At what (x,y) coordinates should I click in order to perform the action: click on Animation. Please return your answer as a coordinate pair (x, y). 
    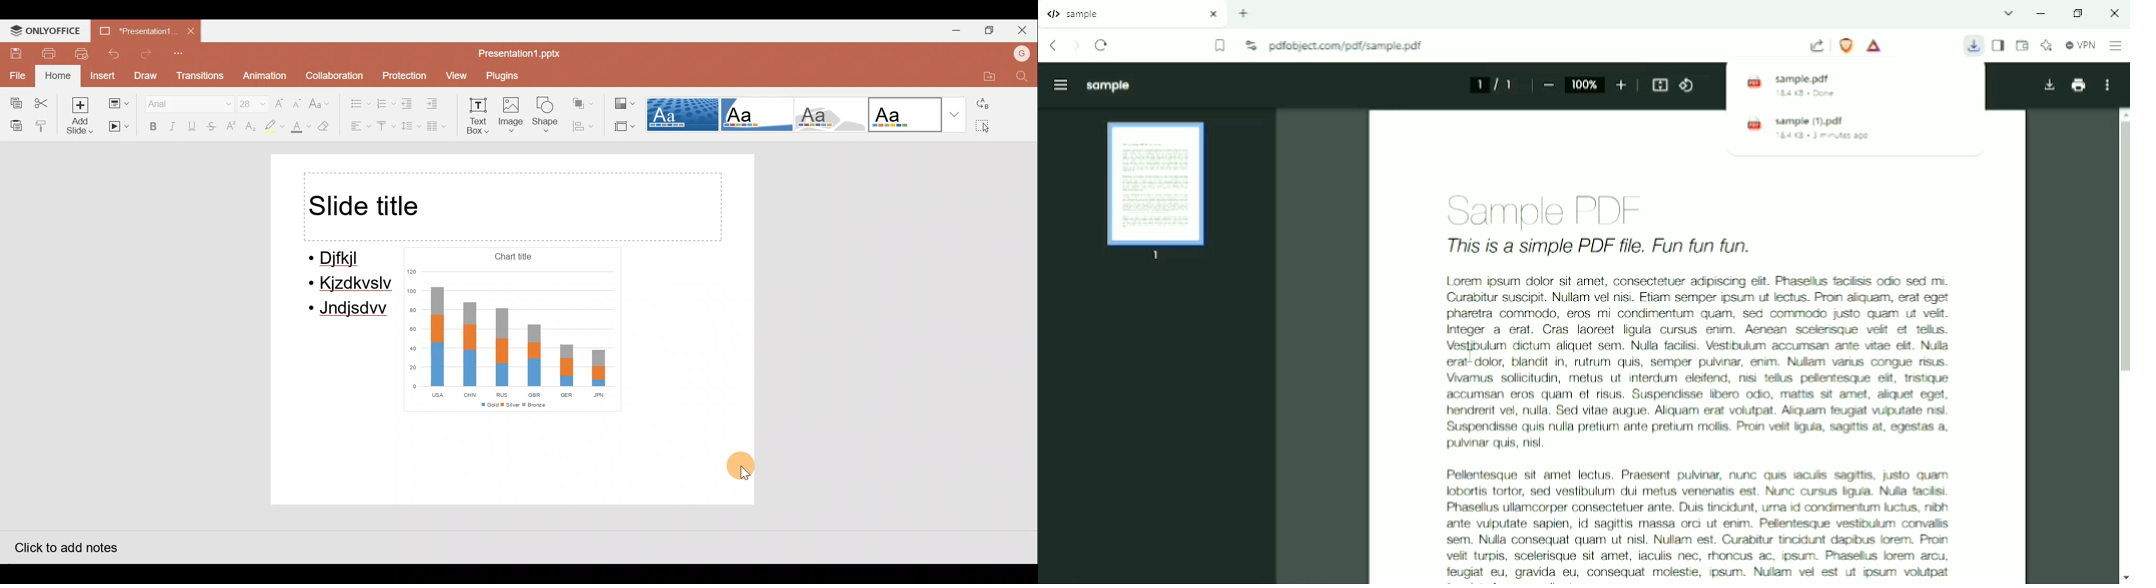
    Looking at the image, I should click on (262, 76).